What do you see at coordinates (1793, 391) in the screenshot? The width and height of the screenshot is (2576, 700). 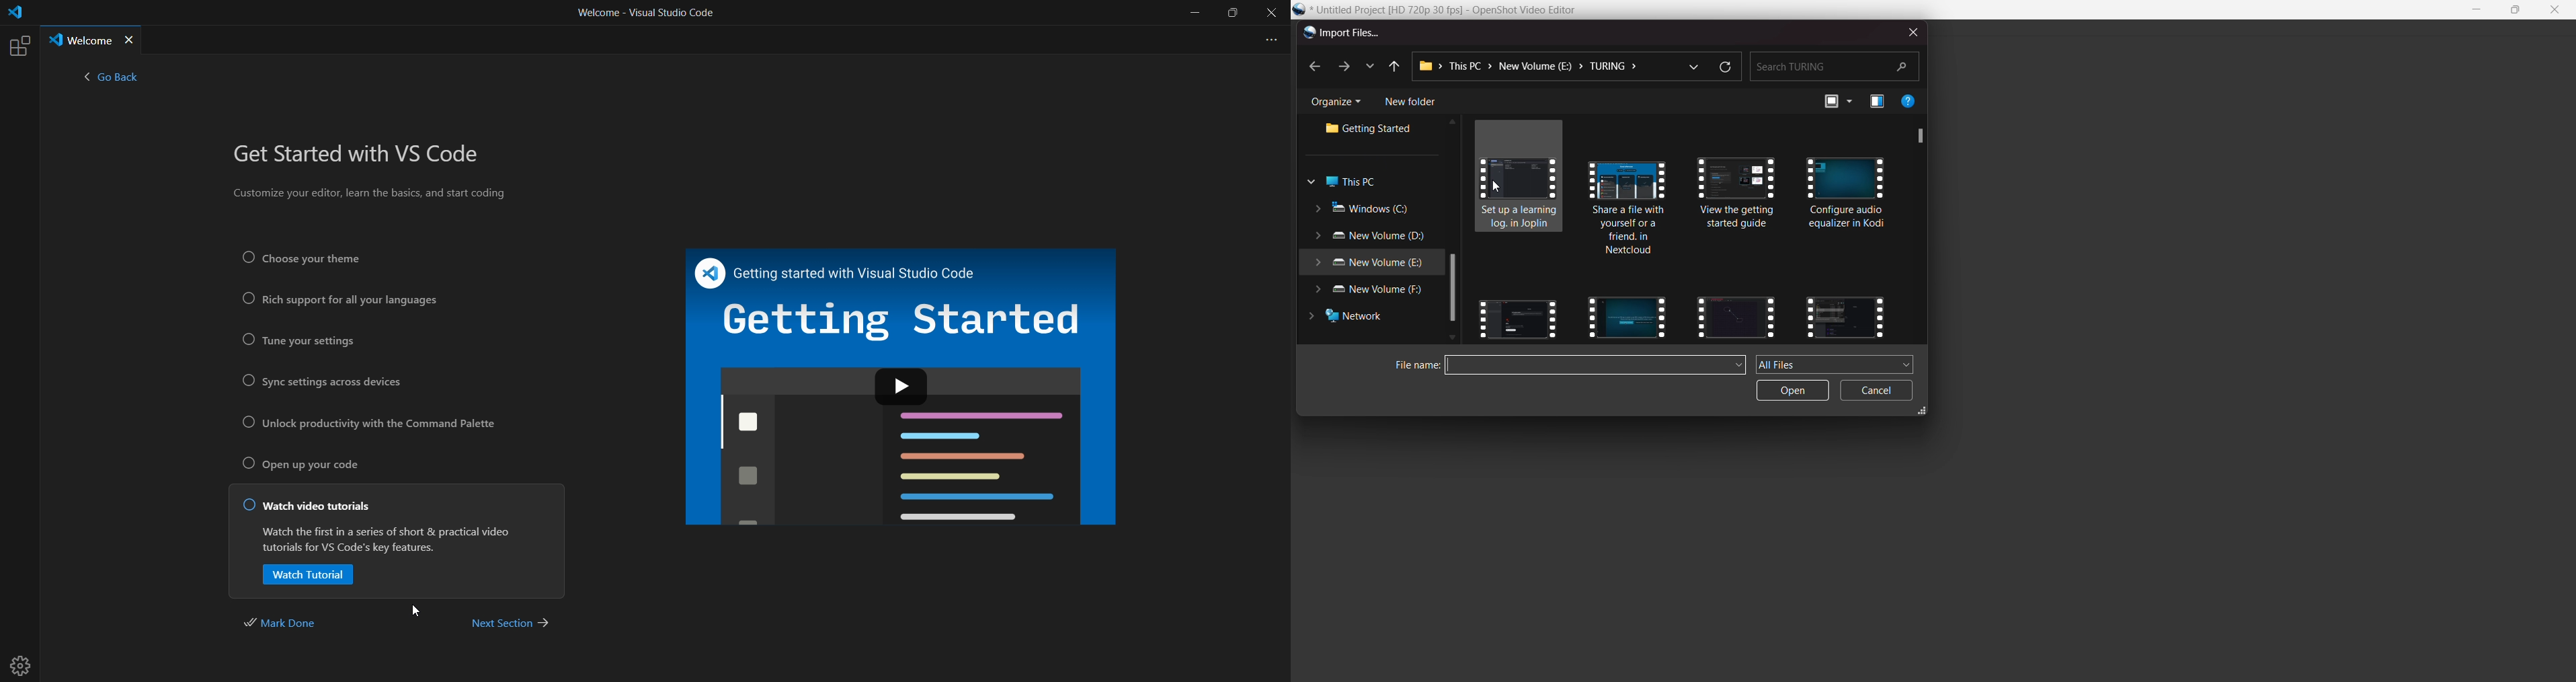 I see `open` at bounding box center [1793, 391].